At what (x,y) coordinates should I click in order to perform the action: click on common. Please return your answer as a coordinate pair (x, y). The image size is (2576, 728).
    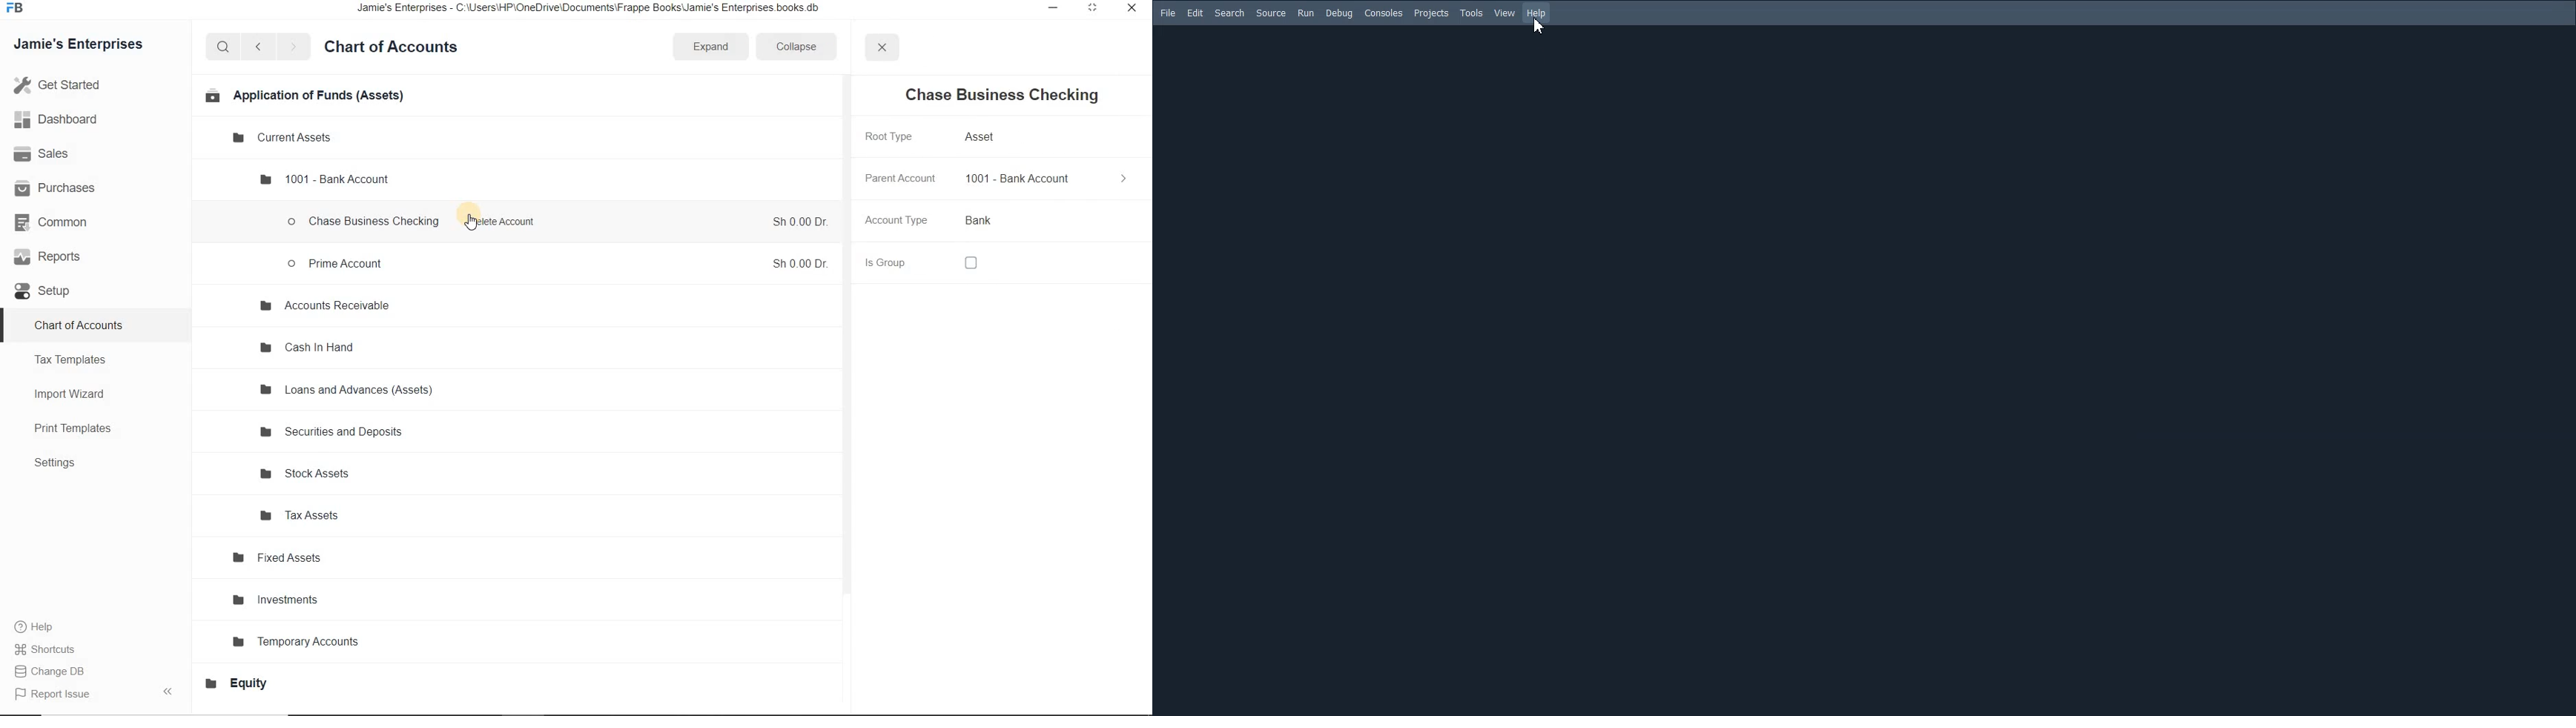
    Looking at the image, I should click on (64, 224).